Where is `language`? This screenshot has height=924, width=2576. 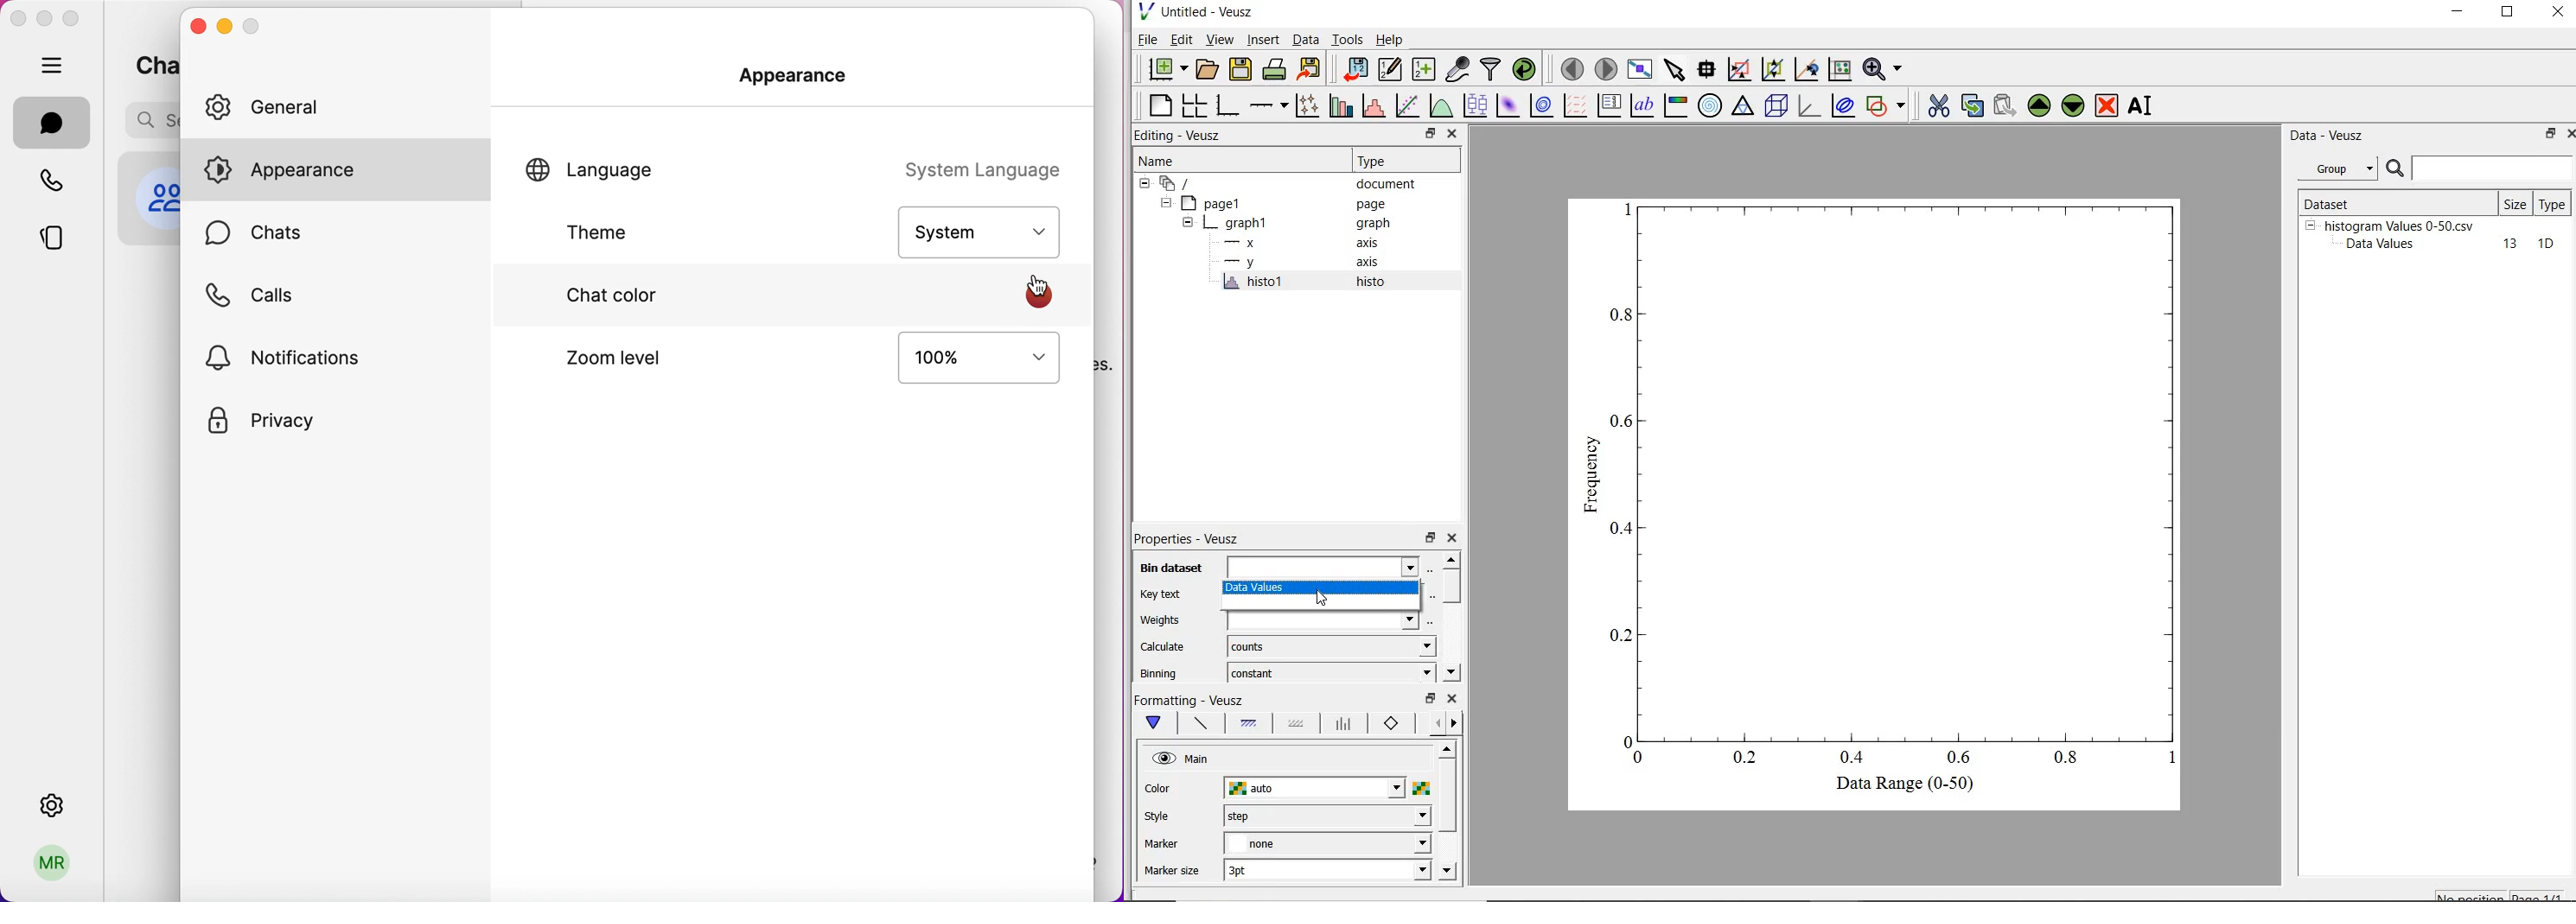
language is located at coordinates (607, 173).